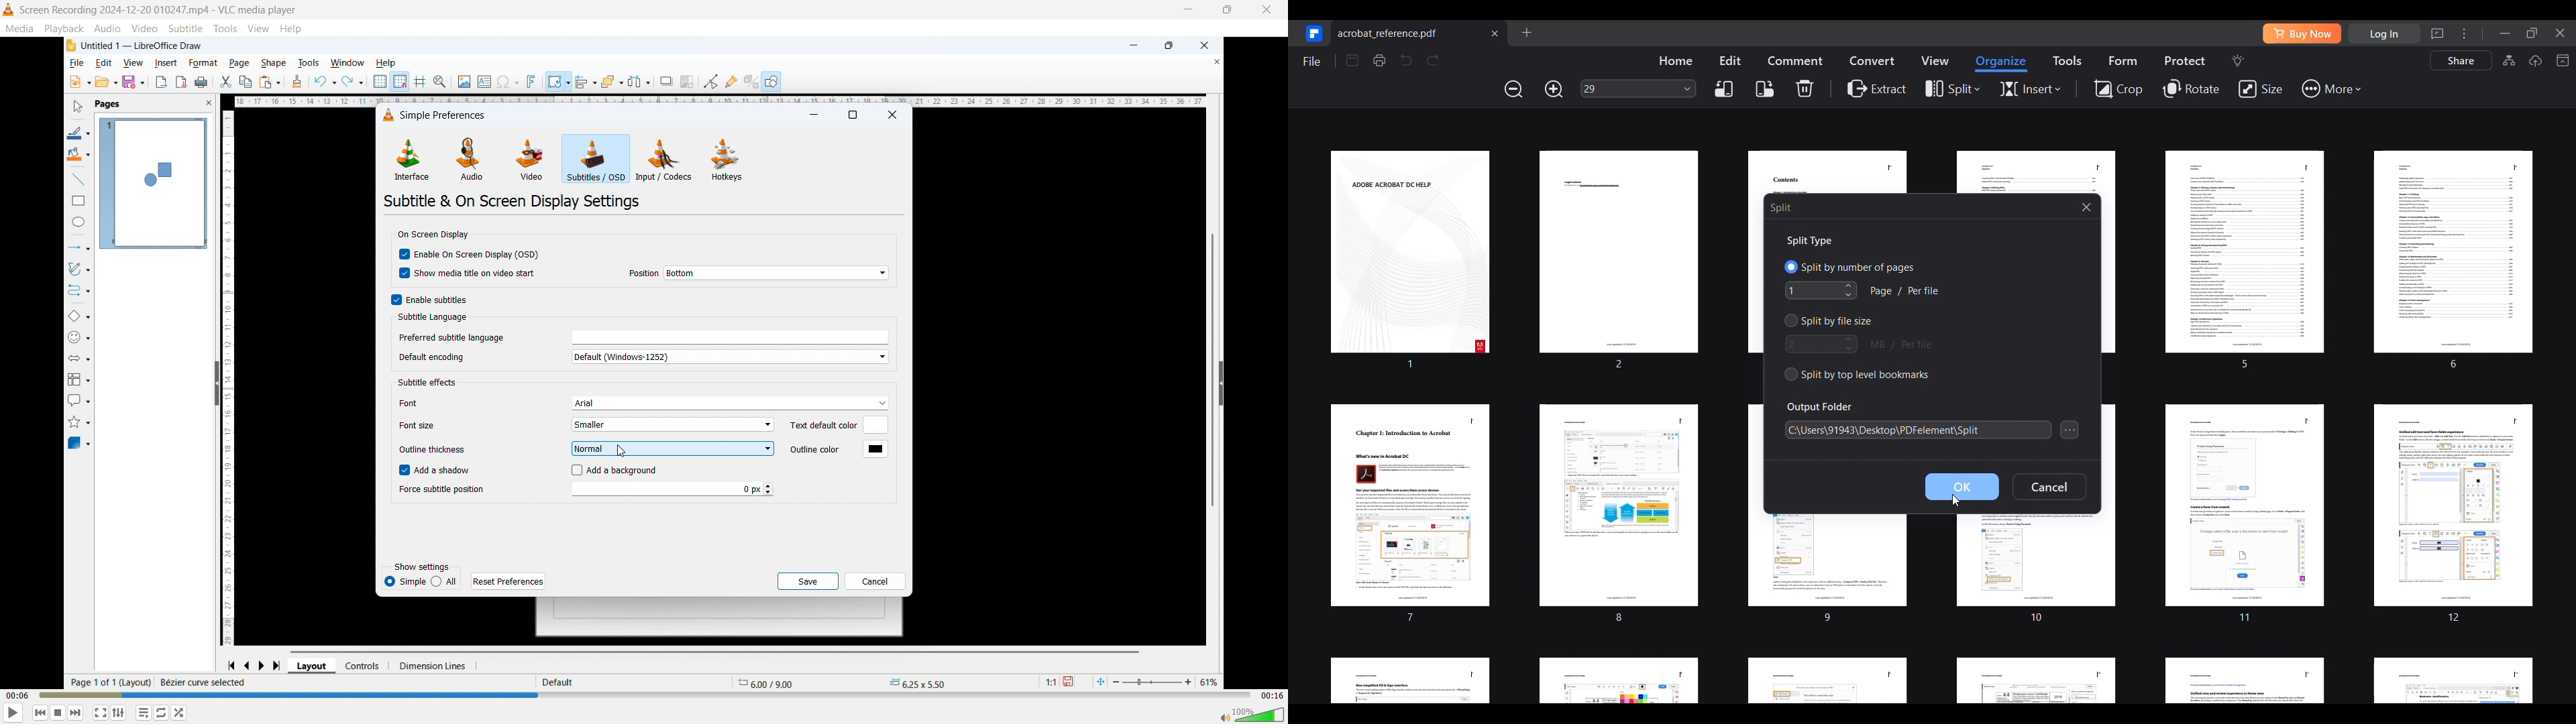  I want to click on show media title and video start , so click(469, 273).